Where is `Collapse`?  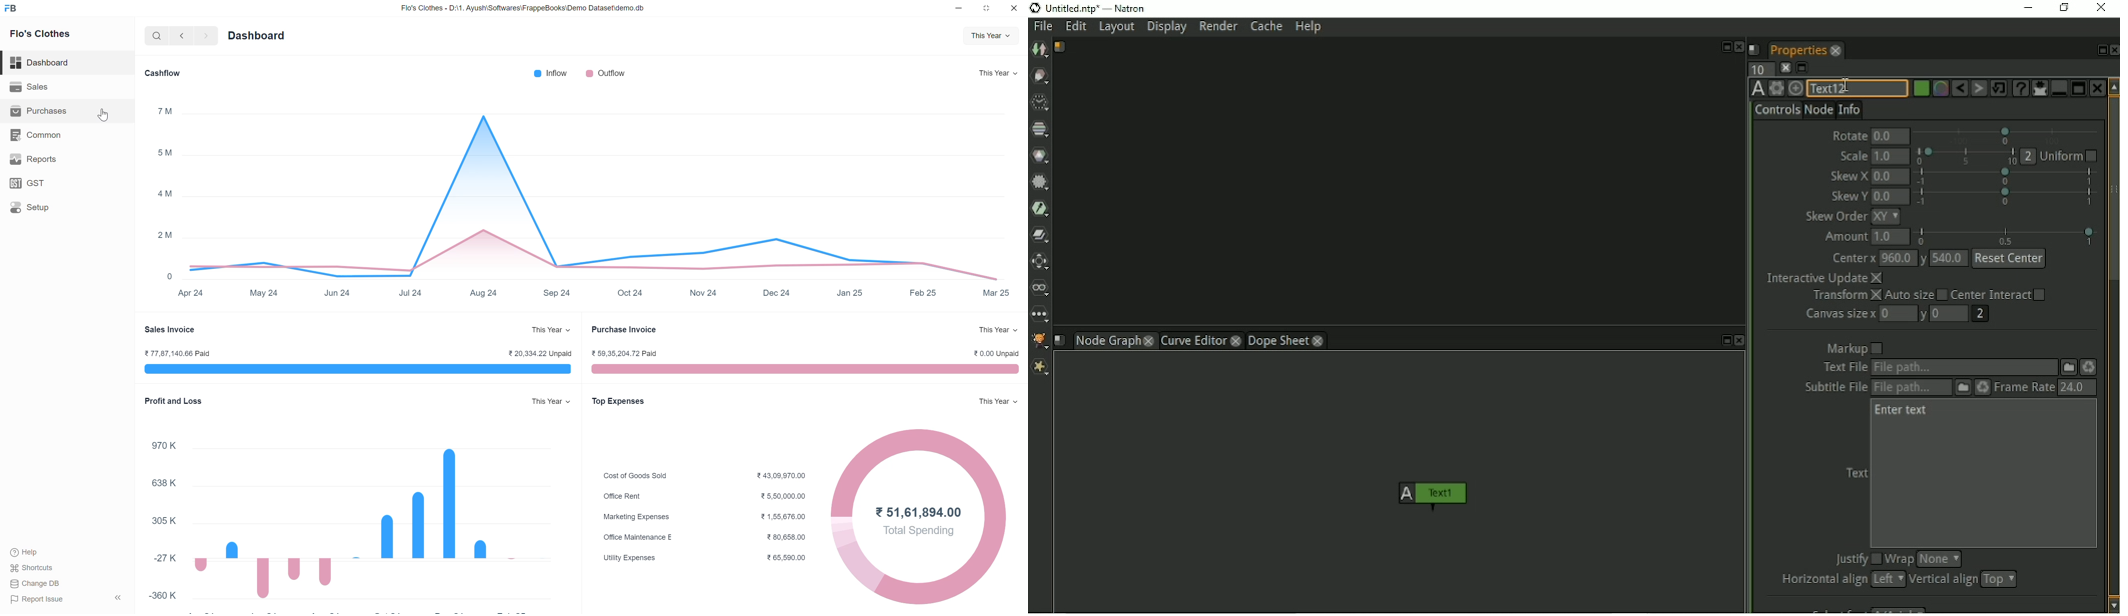 Collapse is located at coordinates (119, 598).